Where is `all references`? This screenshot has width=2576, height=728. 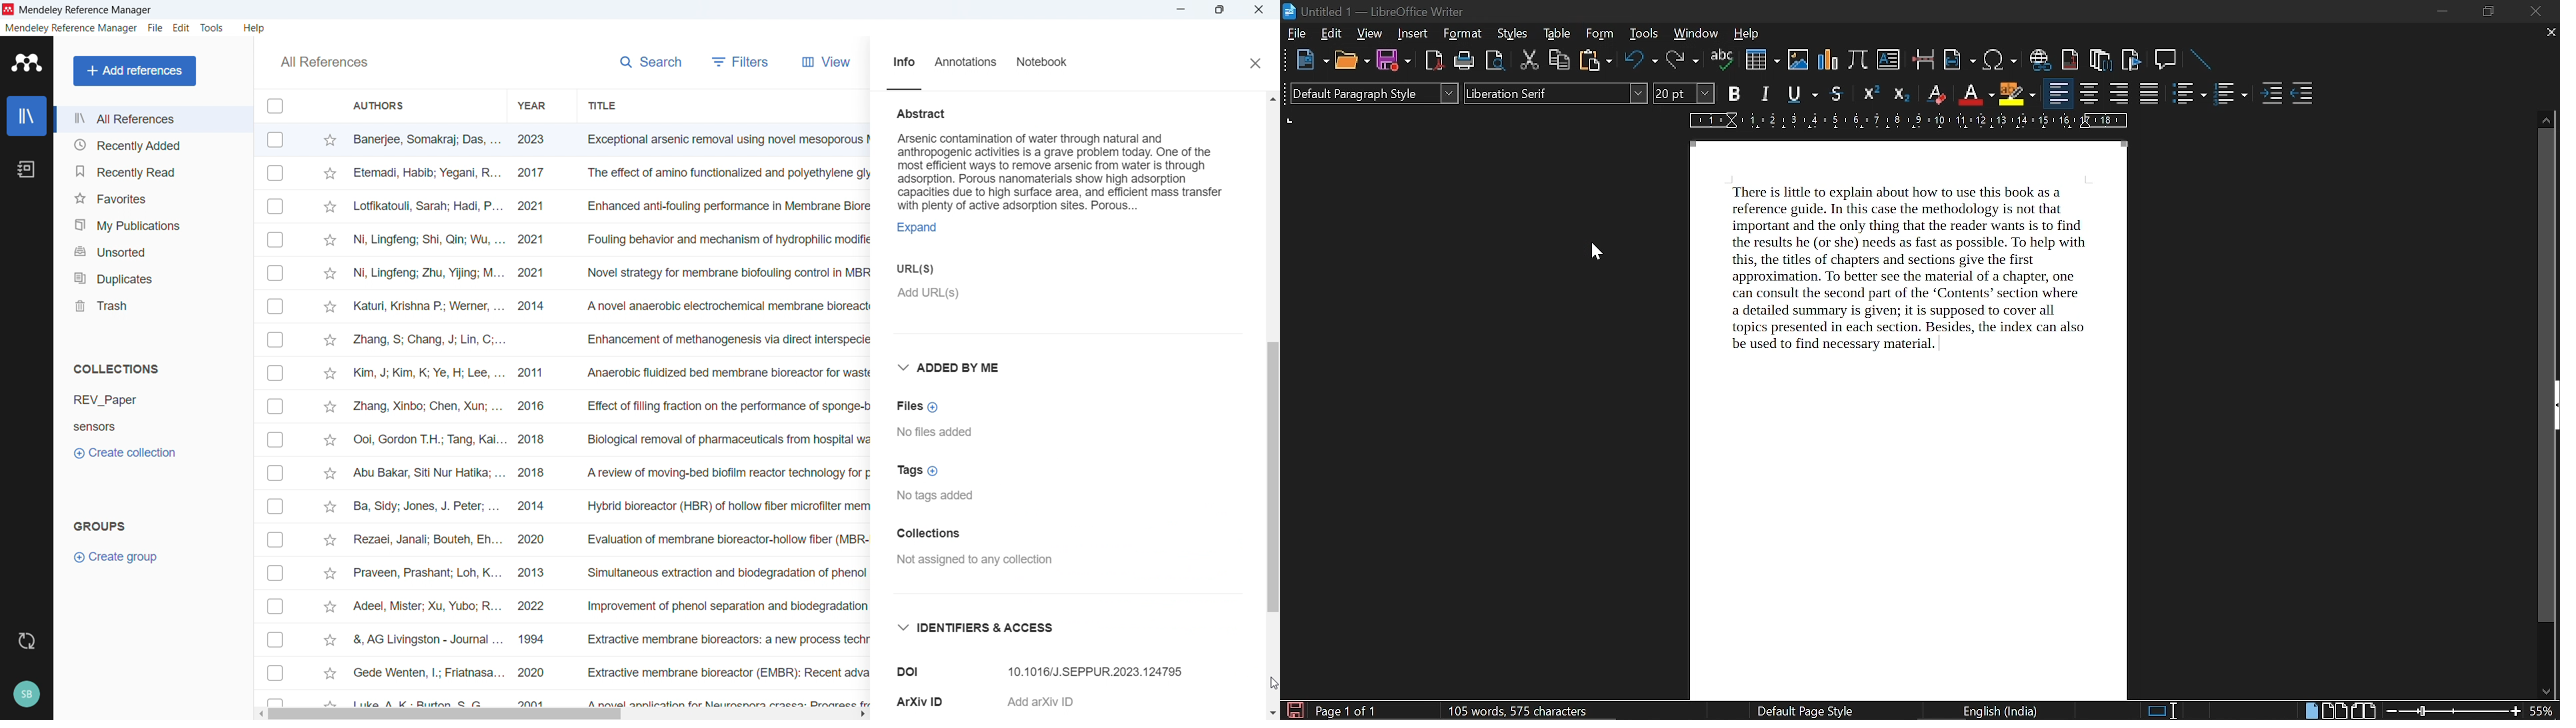 all references is located at coordinates (323, 62).